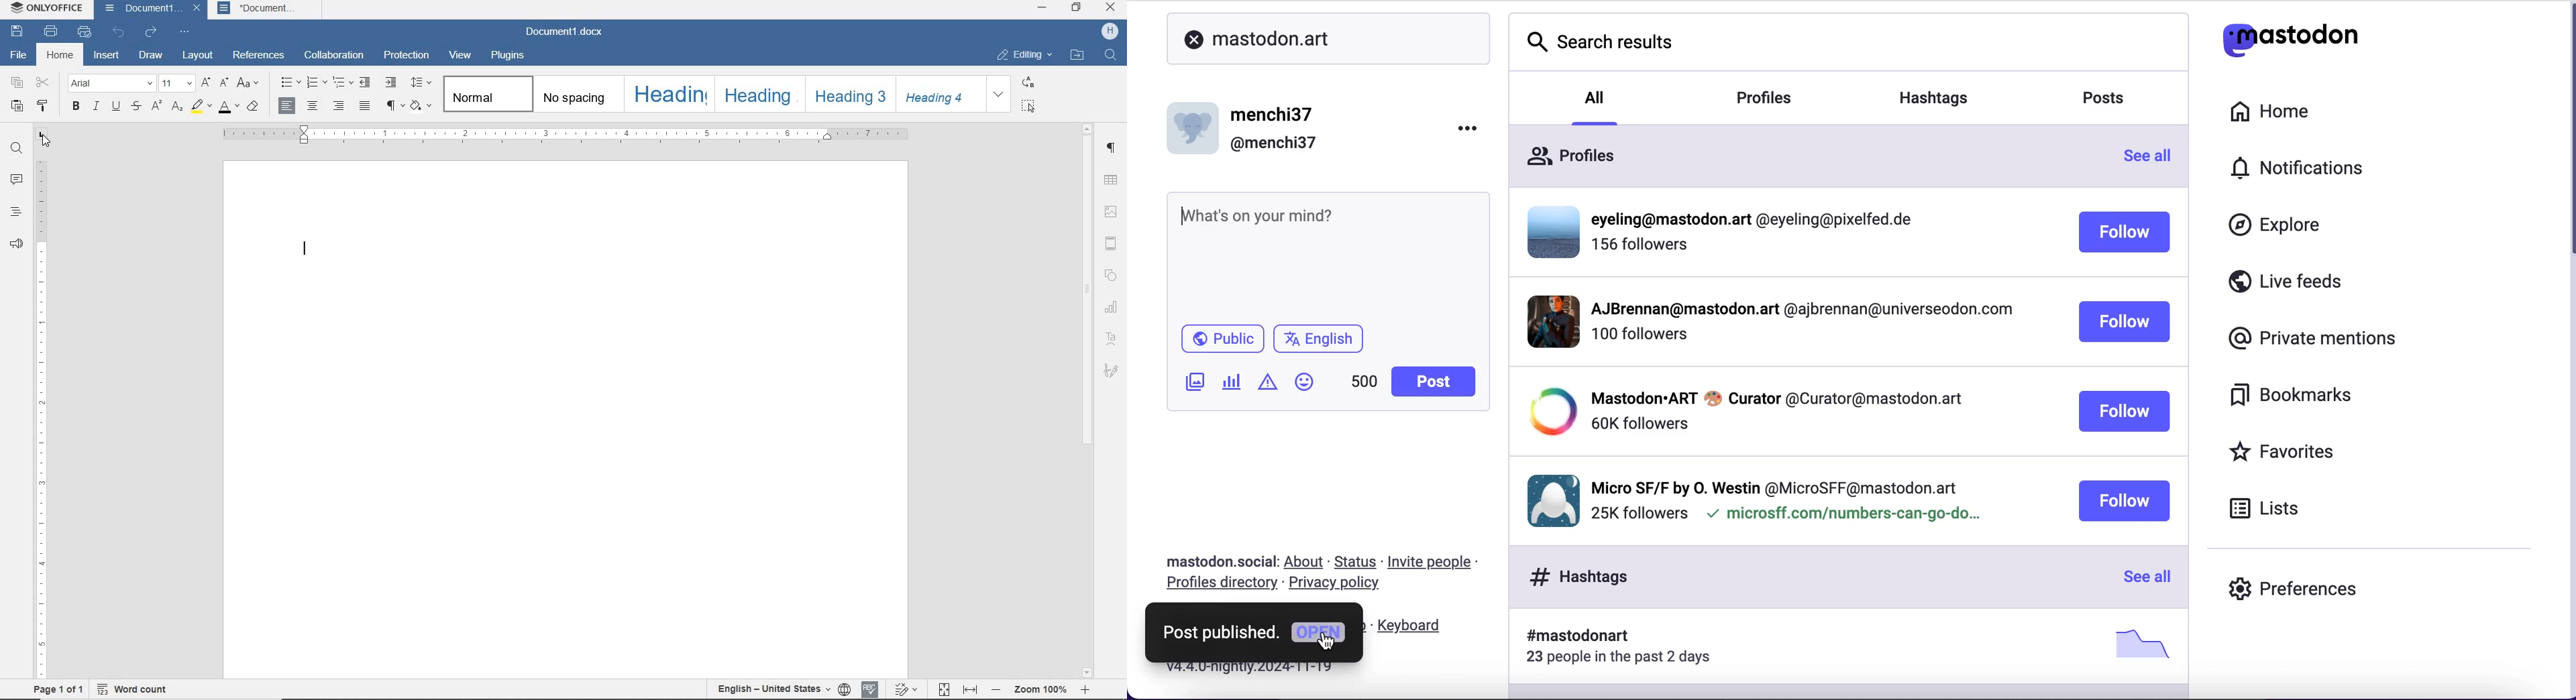 The width and height of the screenshot is (2576, 700). I want to click on INSERT, so click(107, 56).